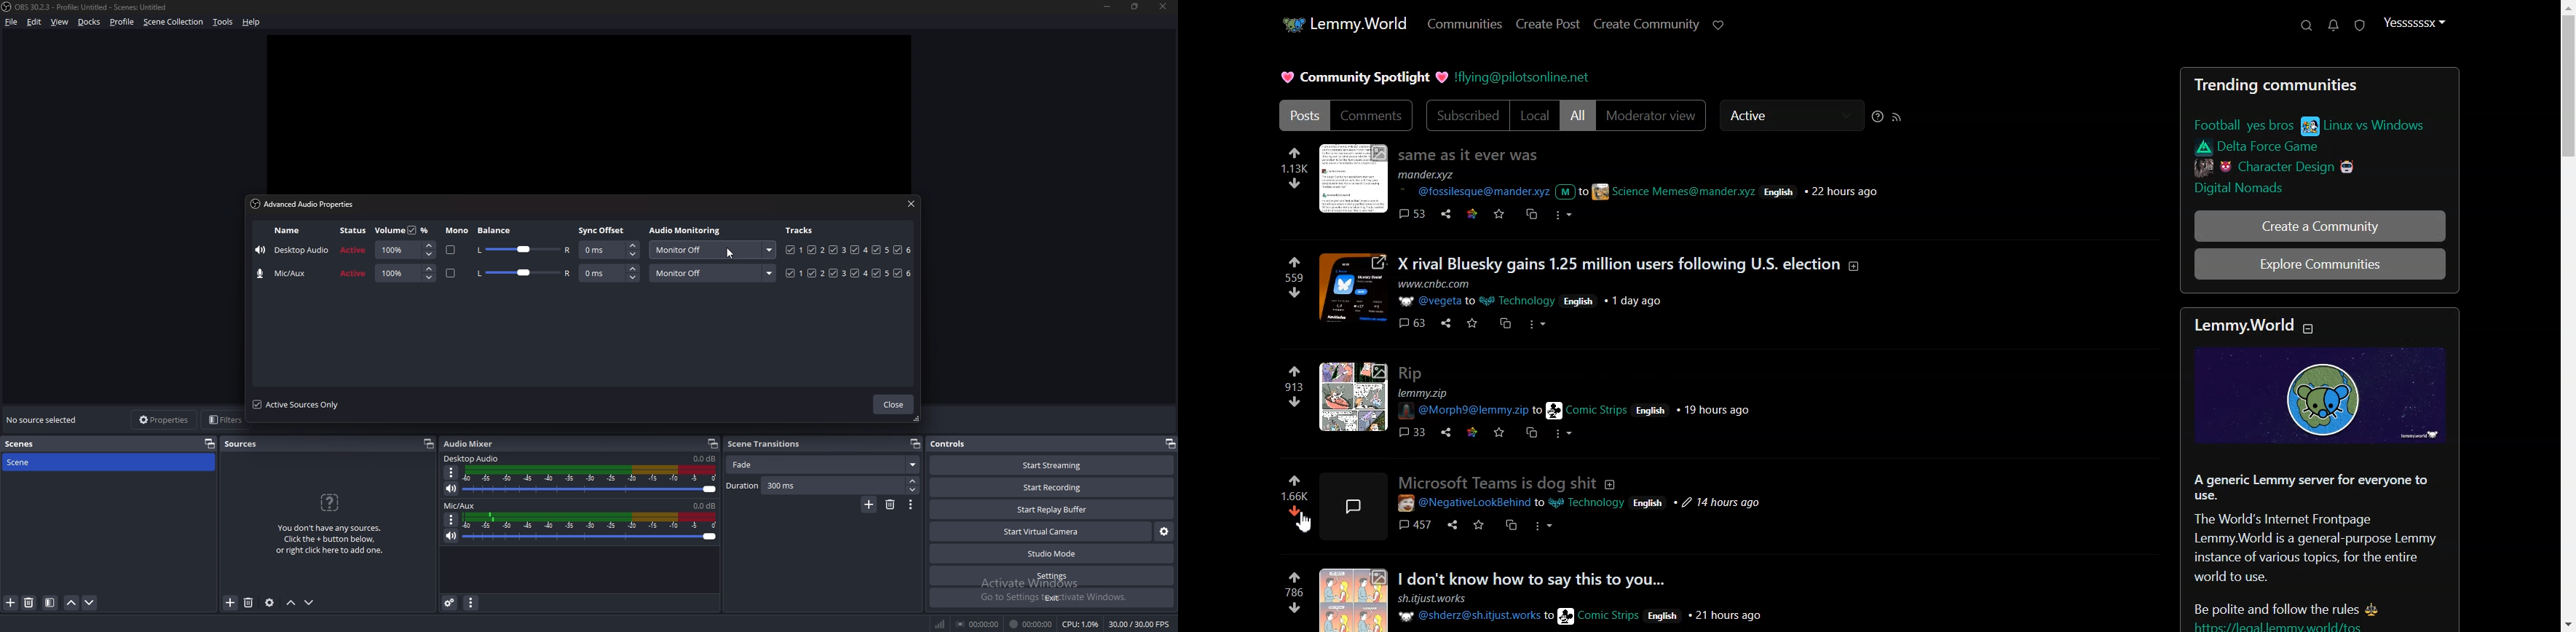 The image size is (2576, 644). Describe the element at coordinates (1355, 397) in the screenshot. I see `image` at that location.